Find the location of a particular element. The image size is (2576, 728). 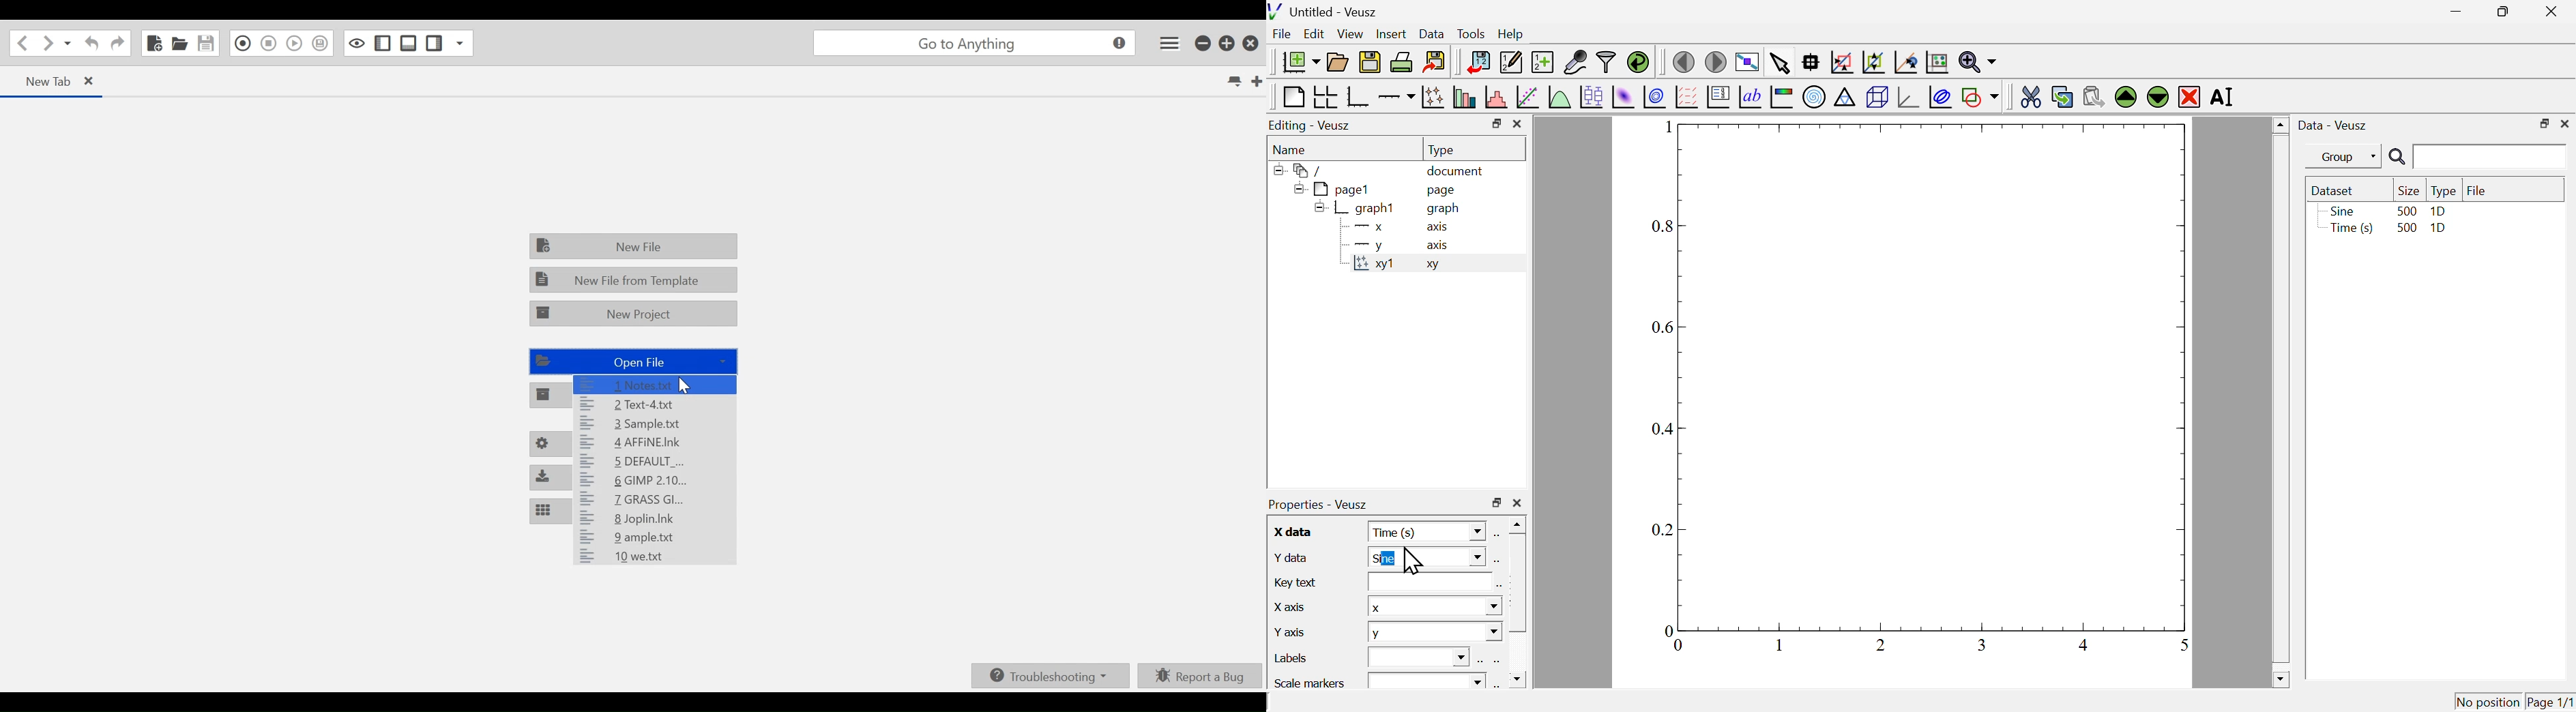

page1/1 is located at coordinates (2551, 699).